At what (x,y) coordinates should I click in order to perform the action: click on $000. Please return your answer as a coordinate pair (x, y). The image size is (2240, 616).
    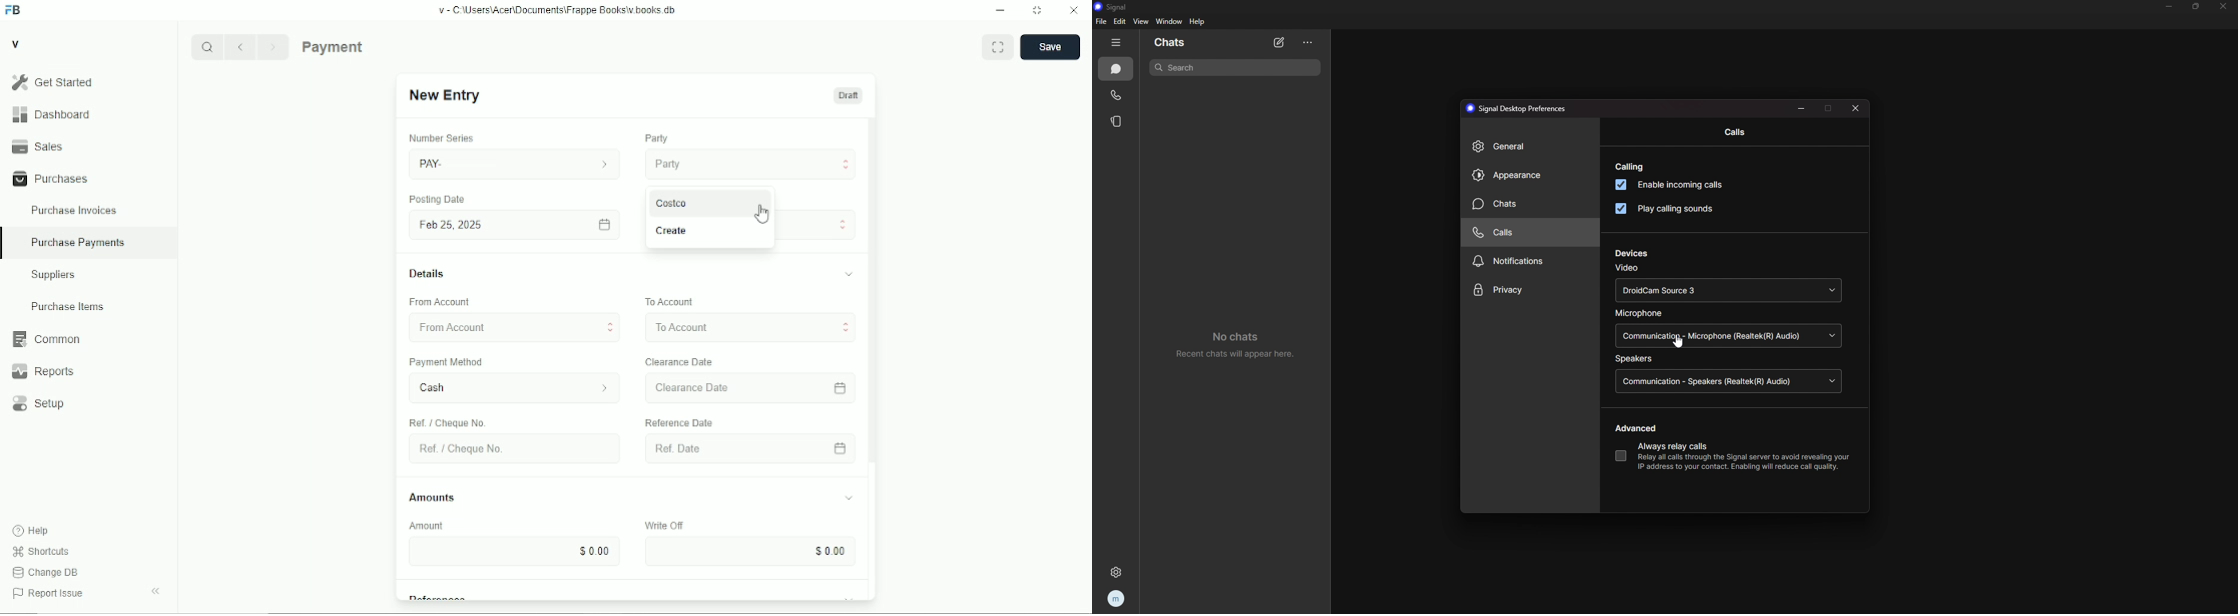
    Looking at the image, I should click on (519, 551).